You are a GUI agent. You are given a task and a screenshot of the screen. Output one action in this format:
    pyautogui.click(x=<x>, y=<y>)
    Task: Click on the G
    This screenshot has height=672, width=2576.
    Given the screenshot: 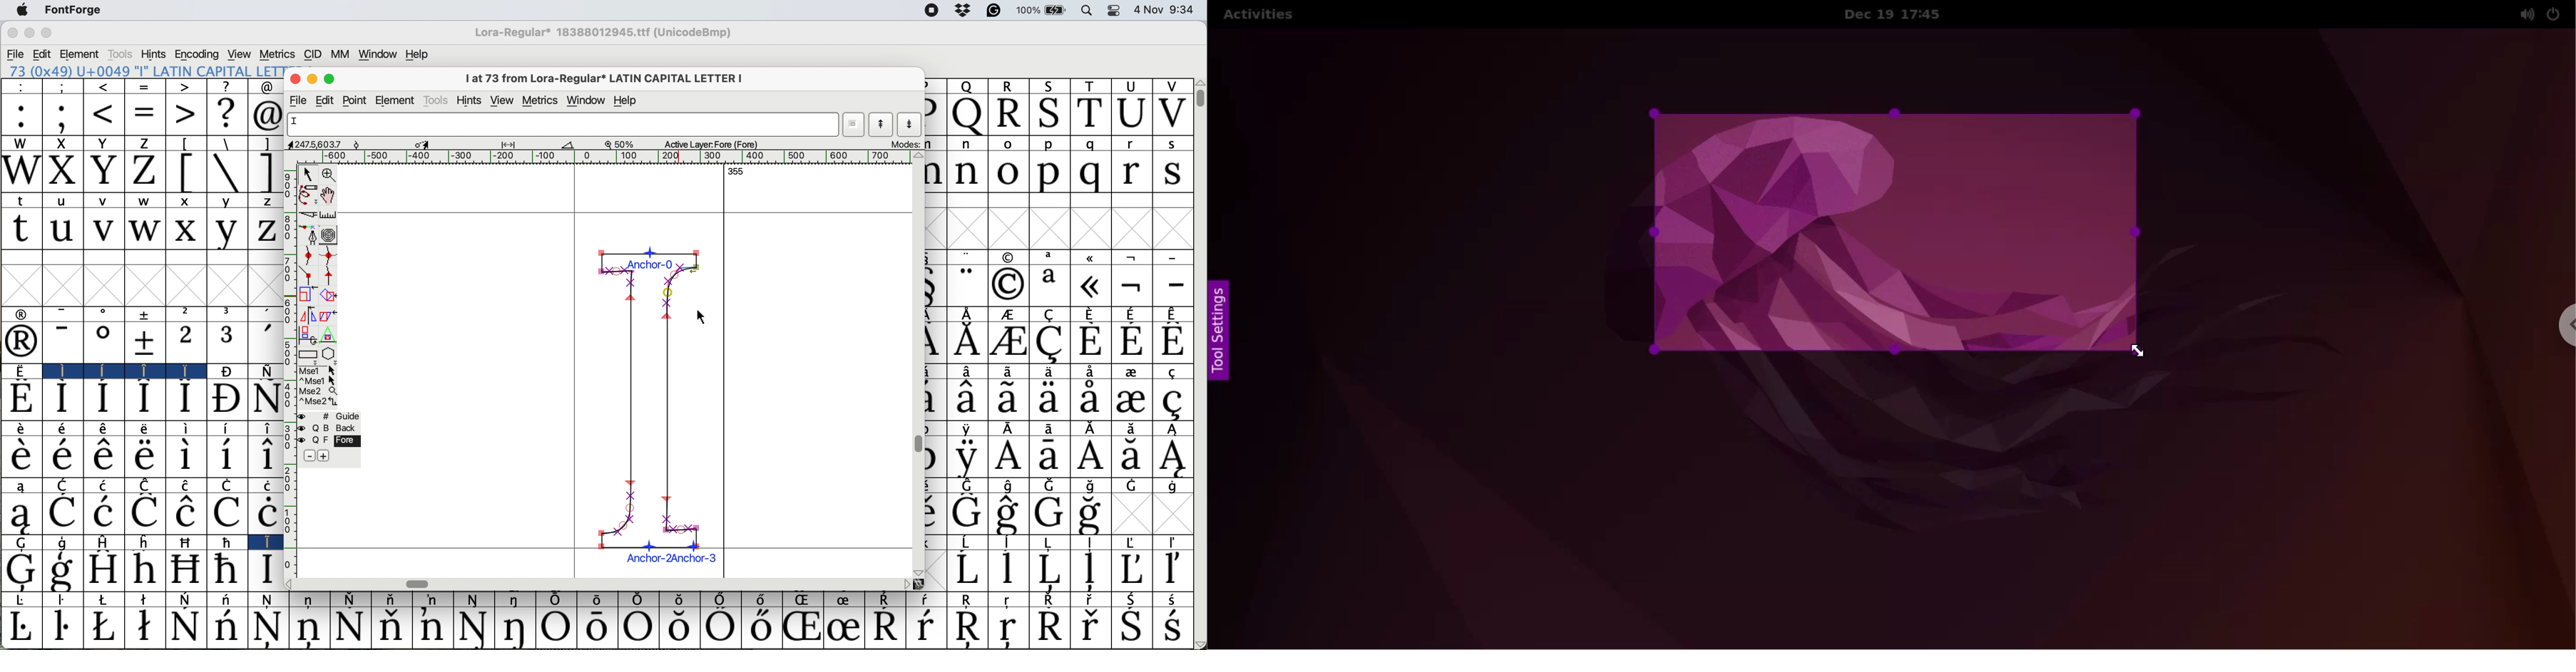 What is the action you would take?
    pyautogui.click(x=23, y=543)
    